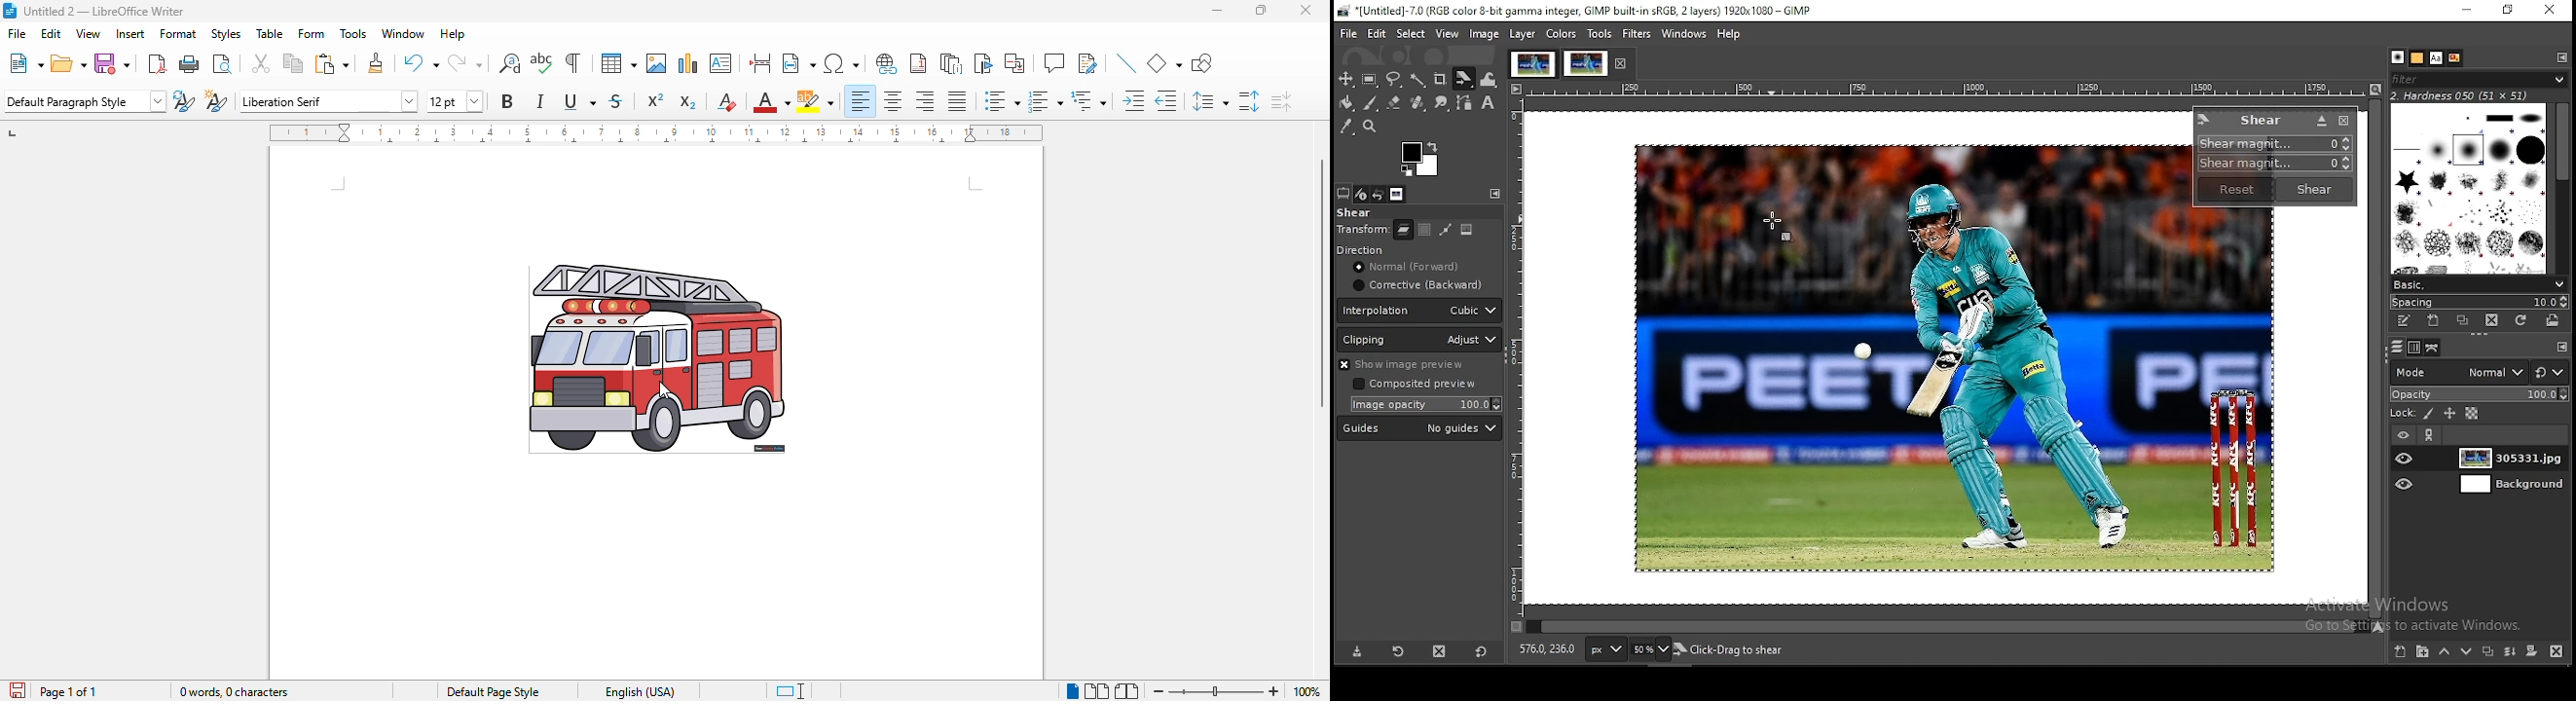 Image resolution: width=2576 pixels, height=728 pixels. Describe the element at coordinates (1088, 101) in the screenshot. I see `select outline format` at that location.